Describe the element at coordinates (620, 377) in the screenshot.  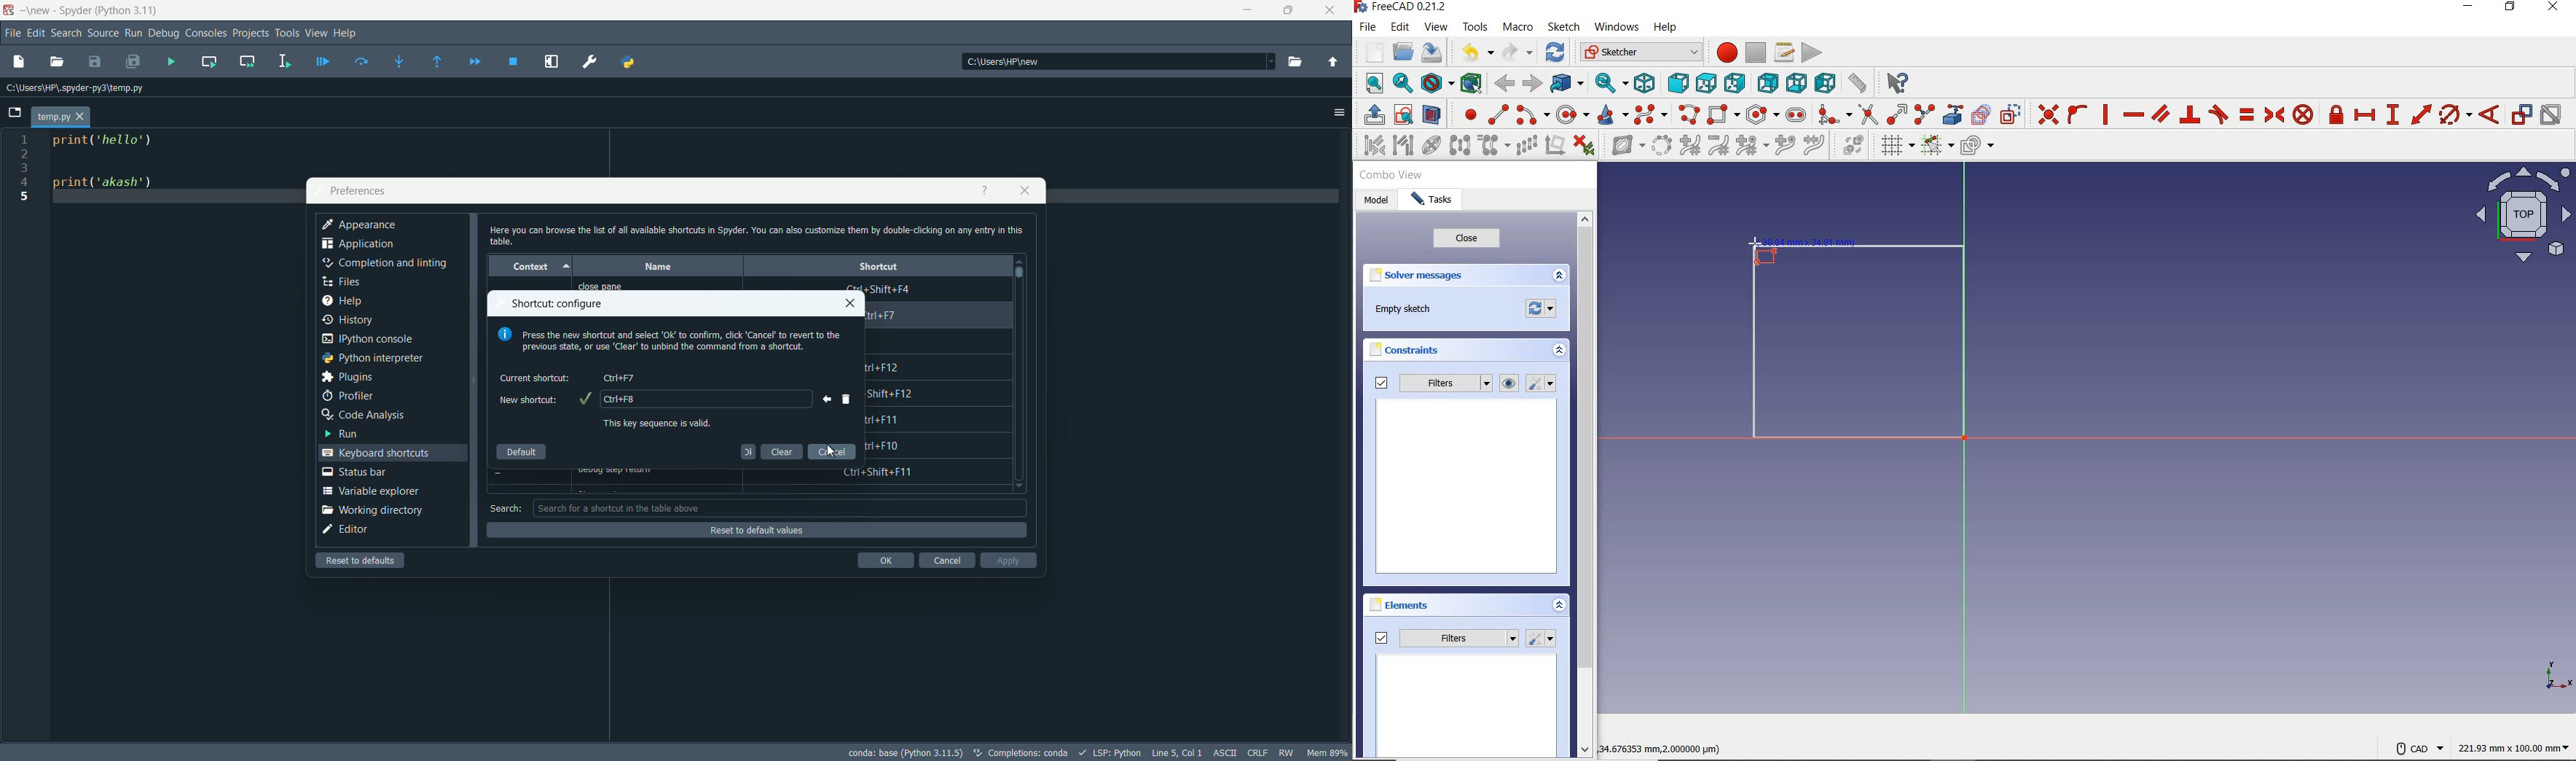
I see `keyboard shortcut` at that location.